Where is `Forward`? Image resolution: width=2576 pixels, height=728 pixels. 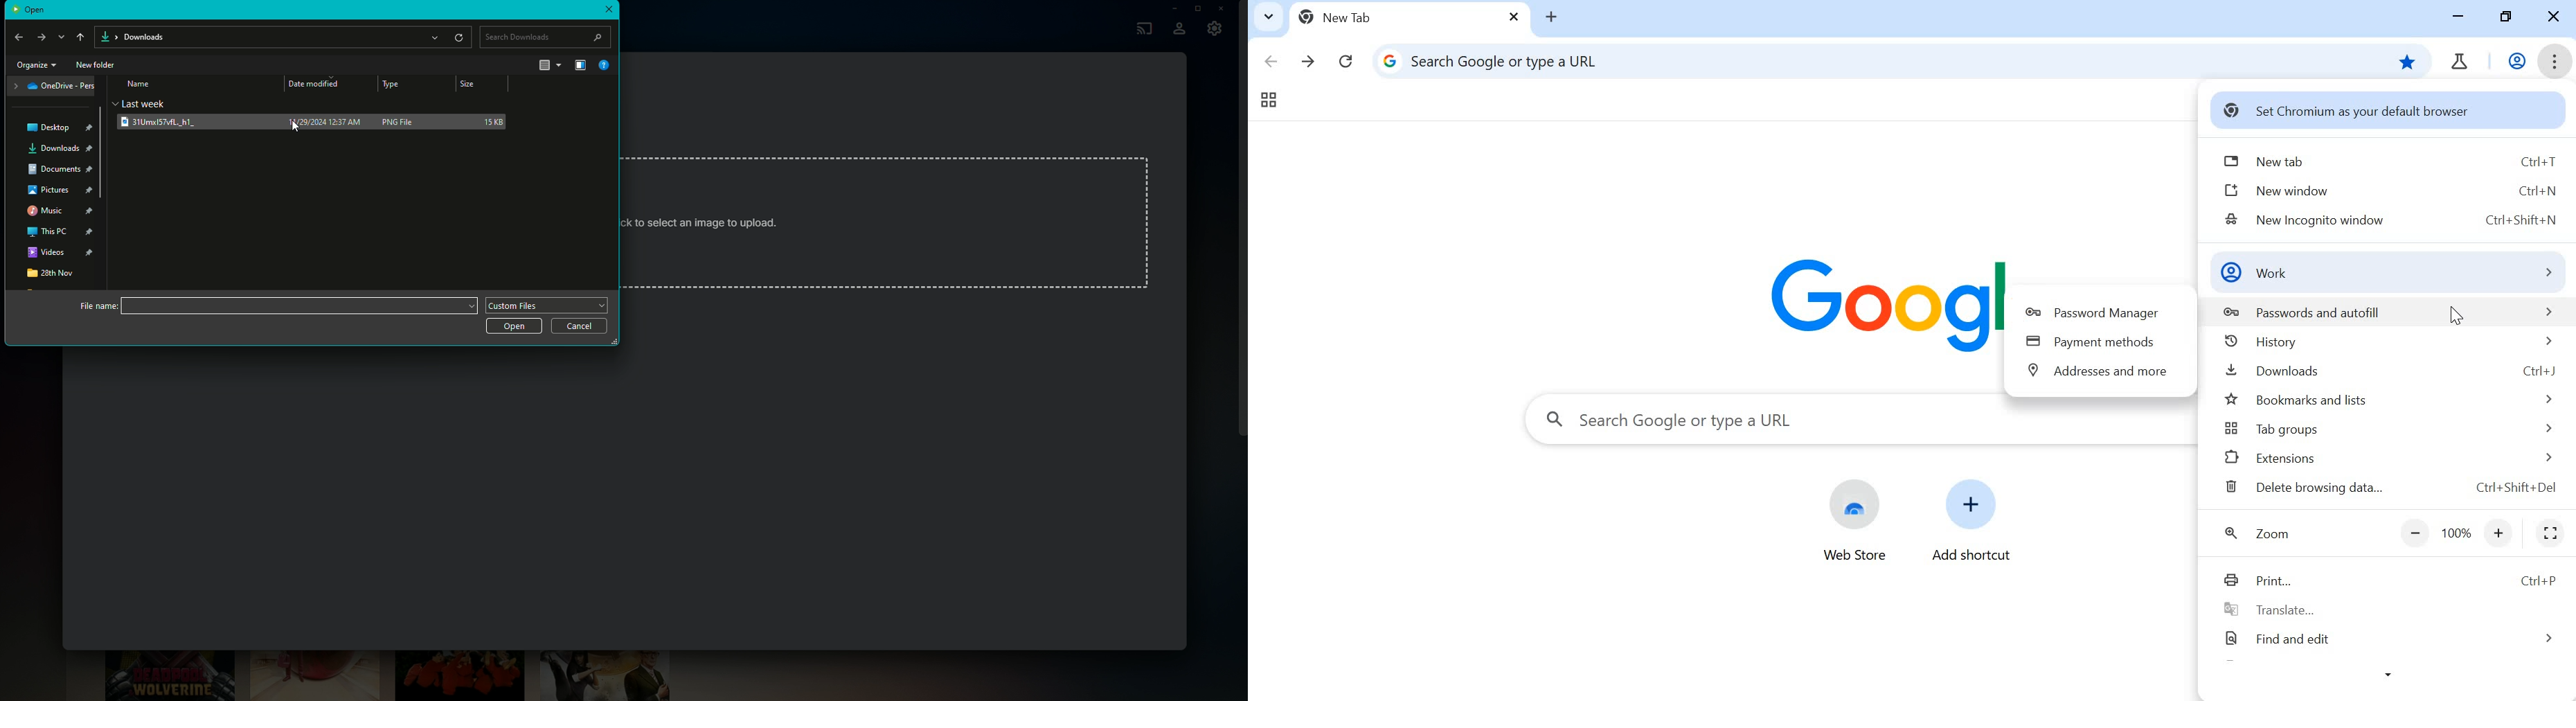 Forward is located at coordinates (42, 38).